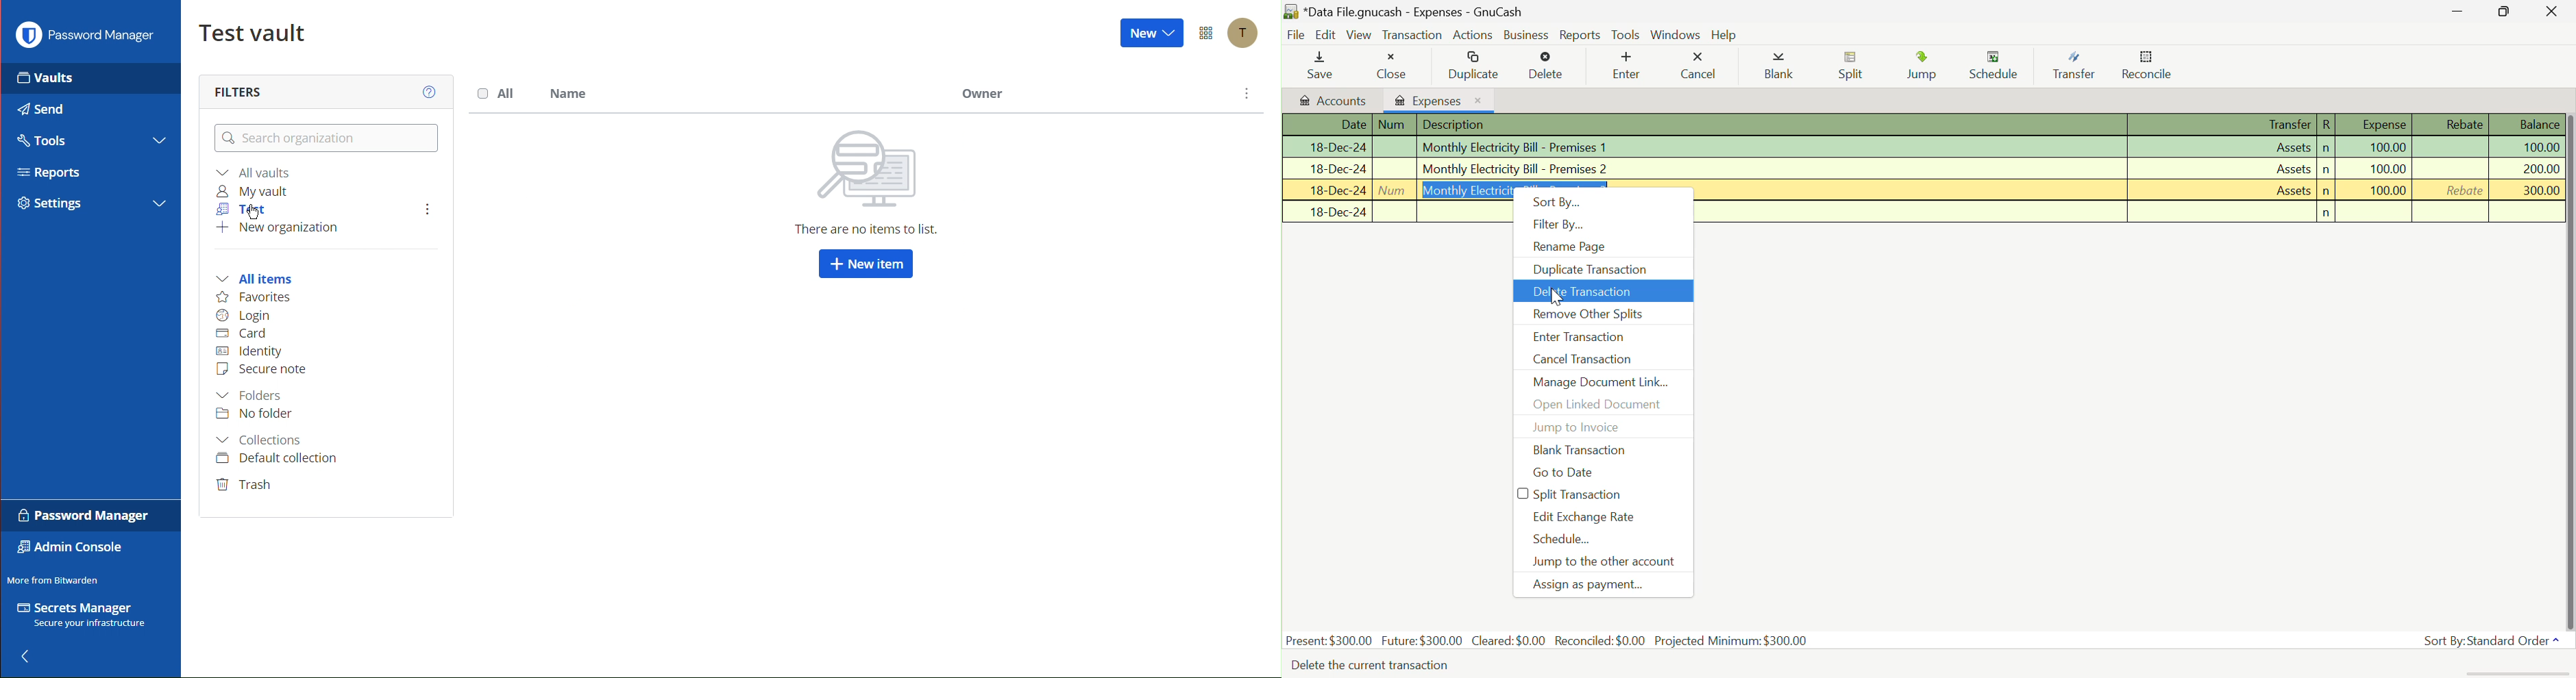 The image size is (2576, 700). Describe the element at coordinates (2073, 66) in the screenshot. I see `Transfer` at that location.